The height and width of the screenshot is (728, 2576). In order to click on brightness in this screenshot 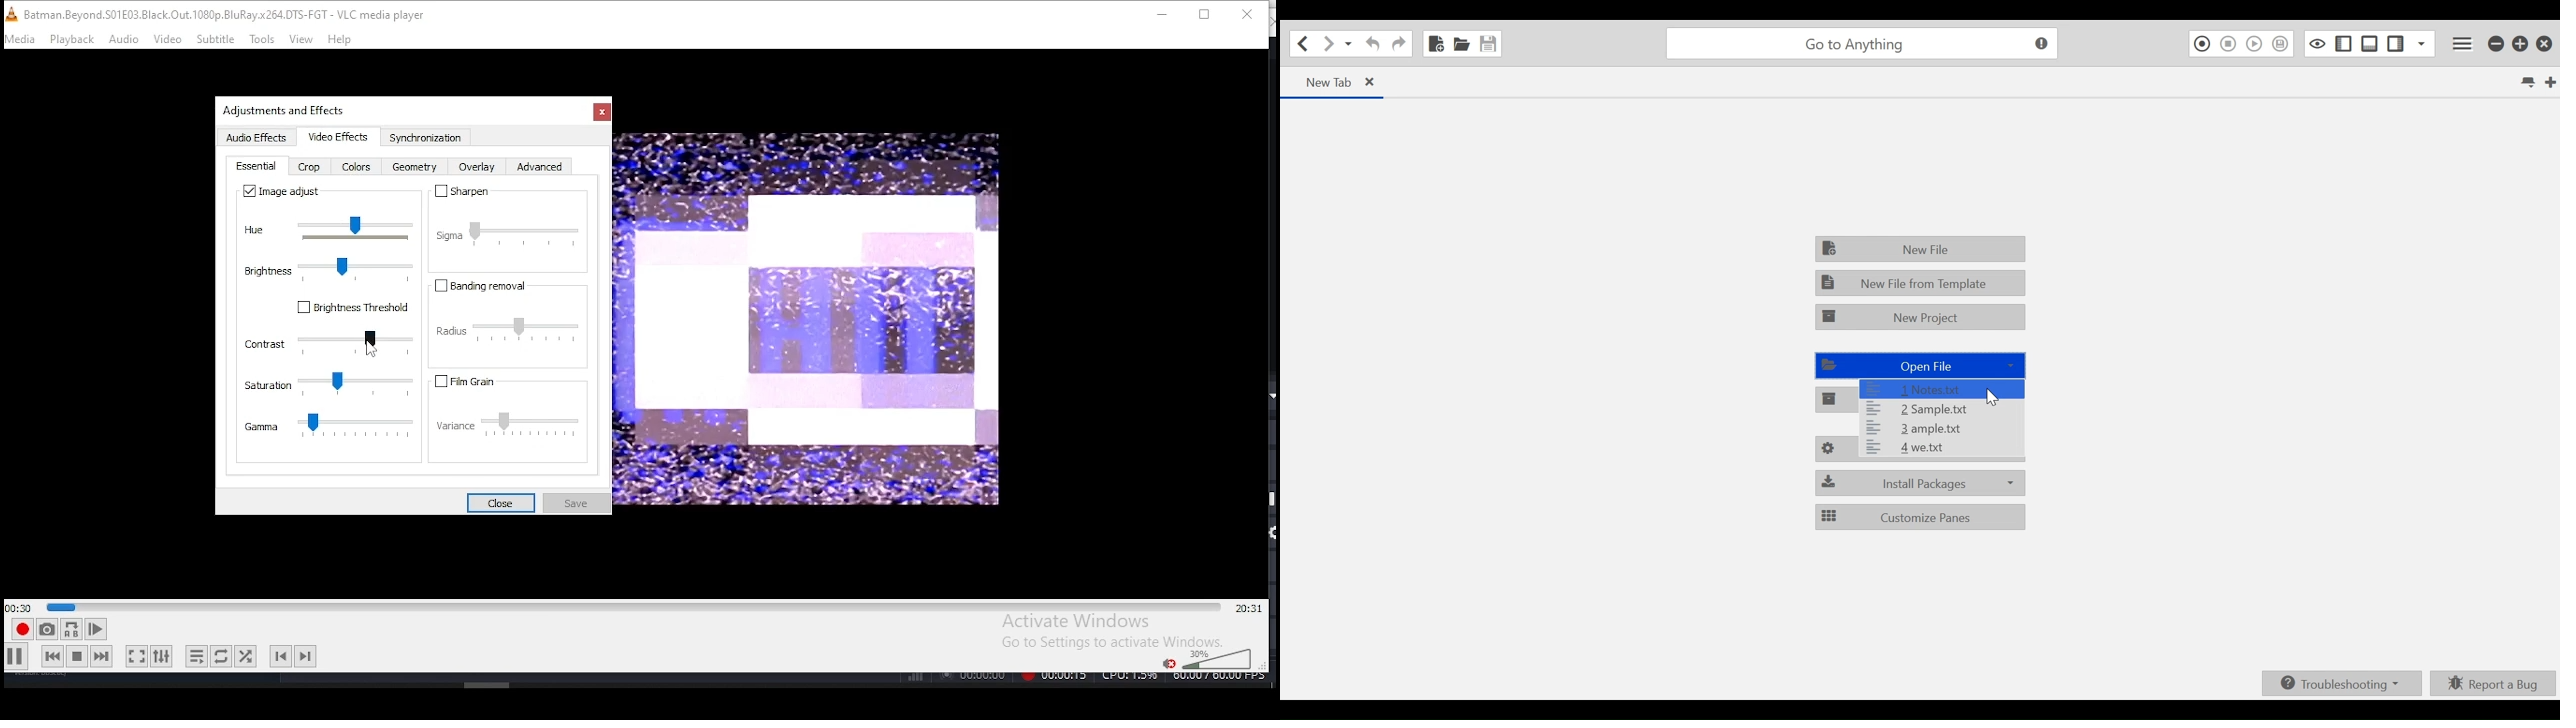, I will do `click(328, 267)`.